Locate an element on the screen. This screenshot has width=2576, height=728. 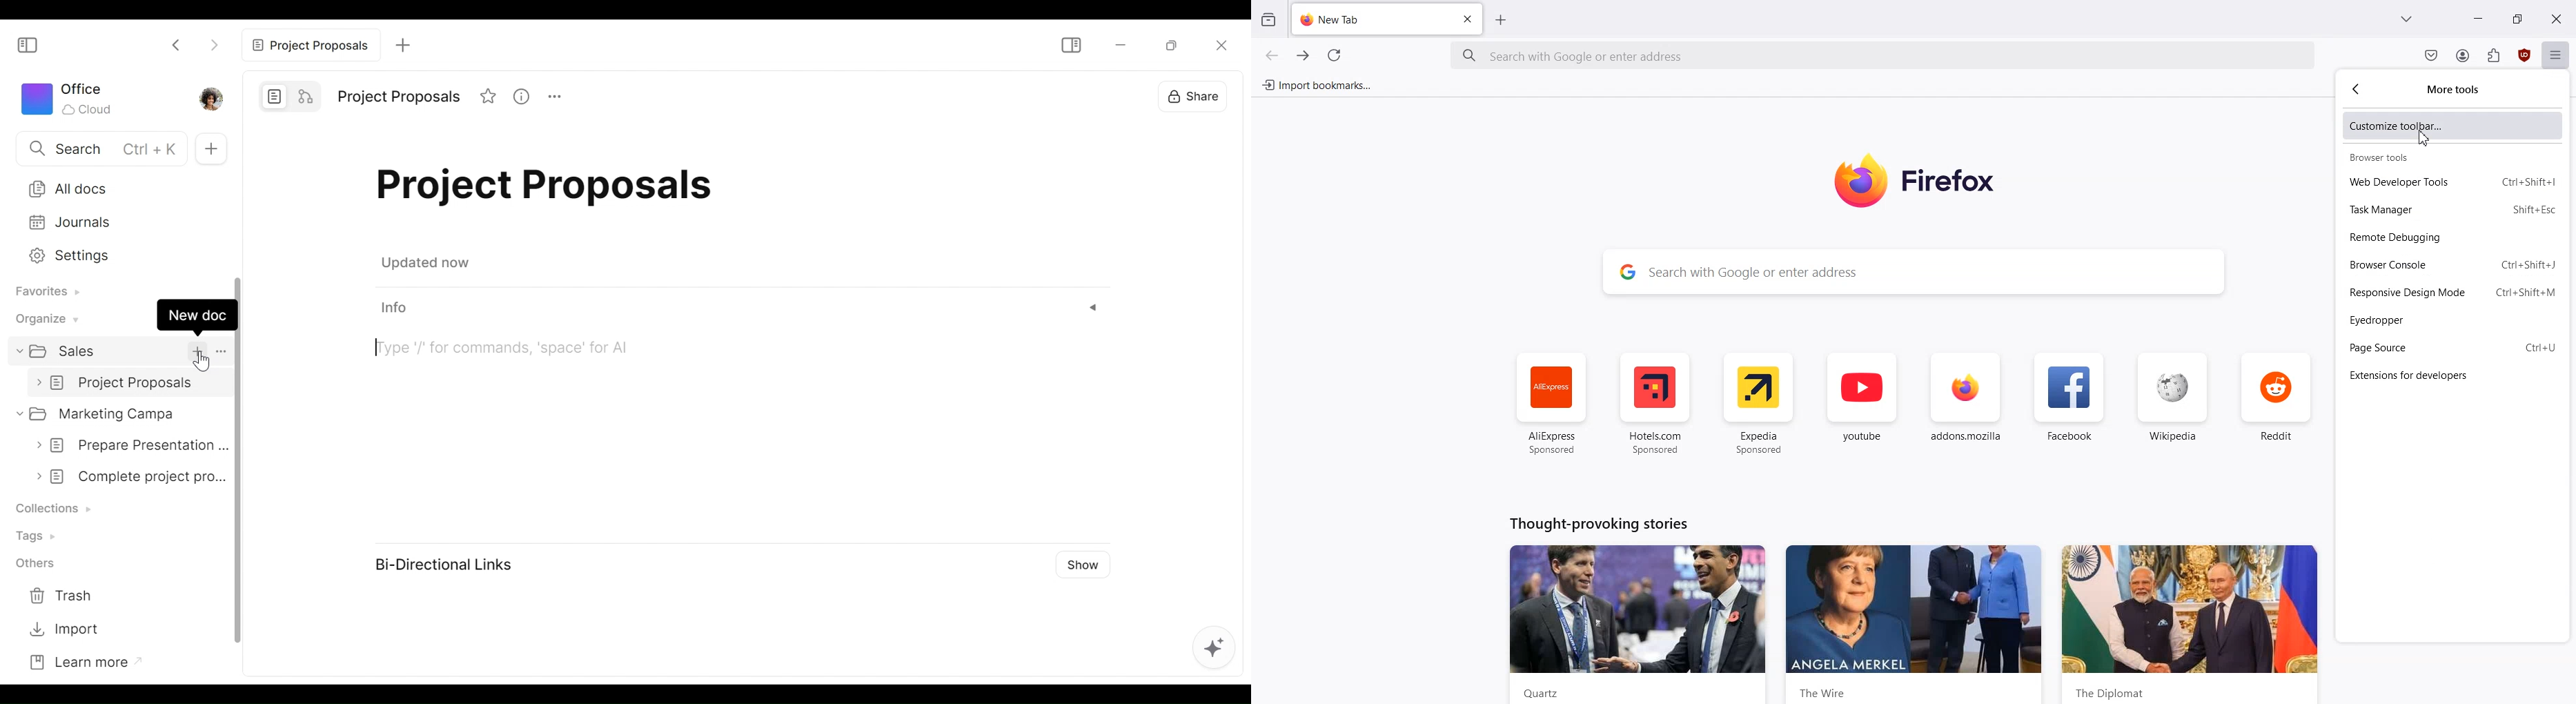
Responsive Design Mode is located at coordinates (2417, 293).